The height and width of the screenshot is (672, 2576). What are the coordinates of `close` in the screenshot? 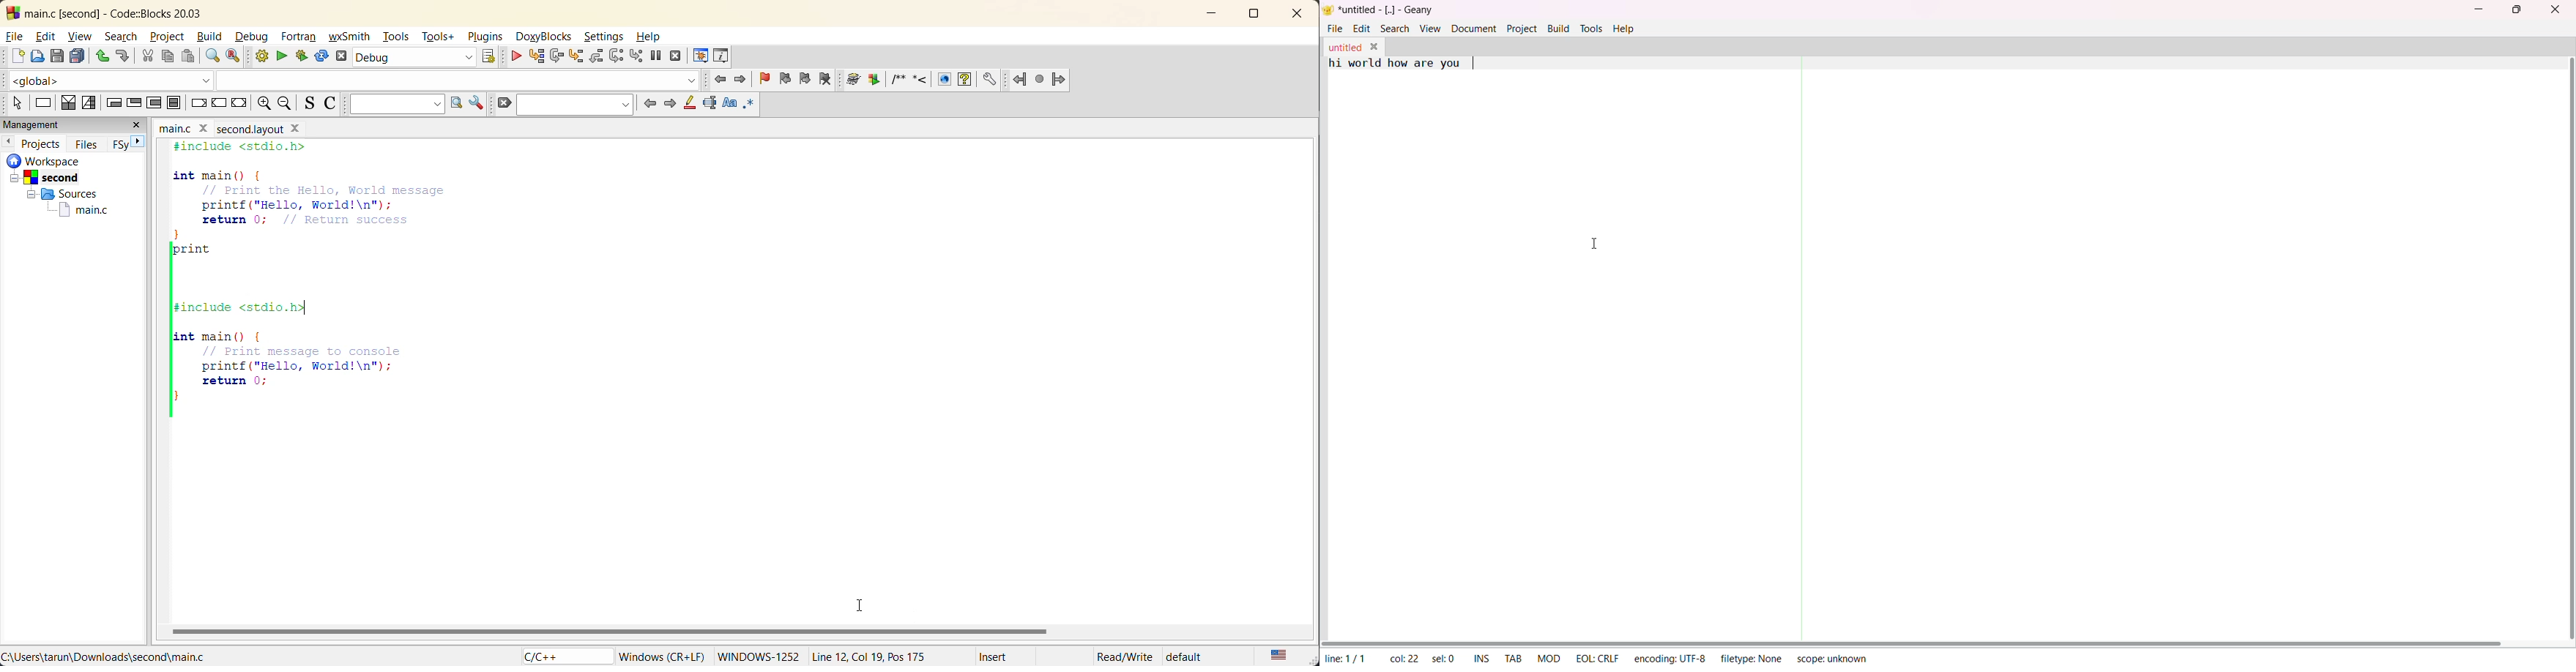 It's located at (1376, 46).